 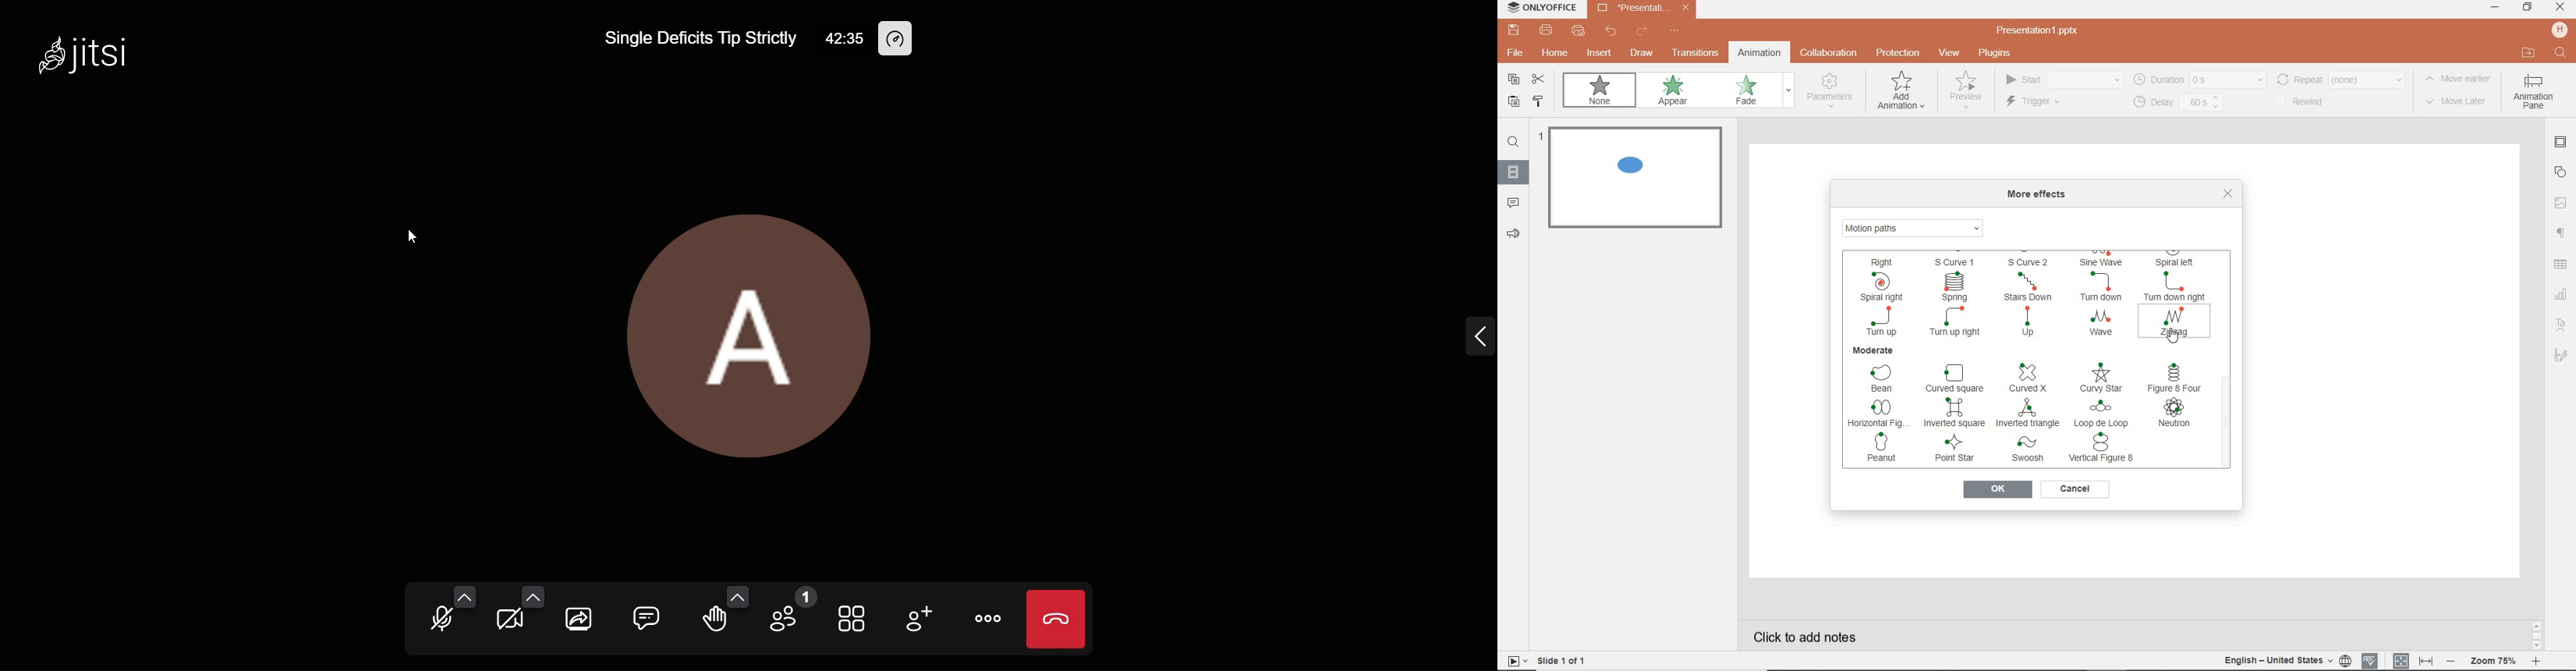 What do you see at coordinates (508, 622) in the screenshot?
I see `Start camera` at bounding box center [508, 622].